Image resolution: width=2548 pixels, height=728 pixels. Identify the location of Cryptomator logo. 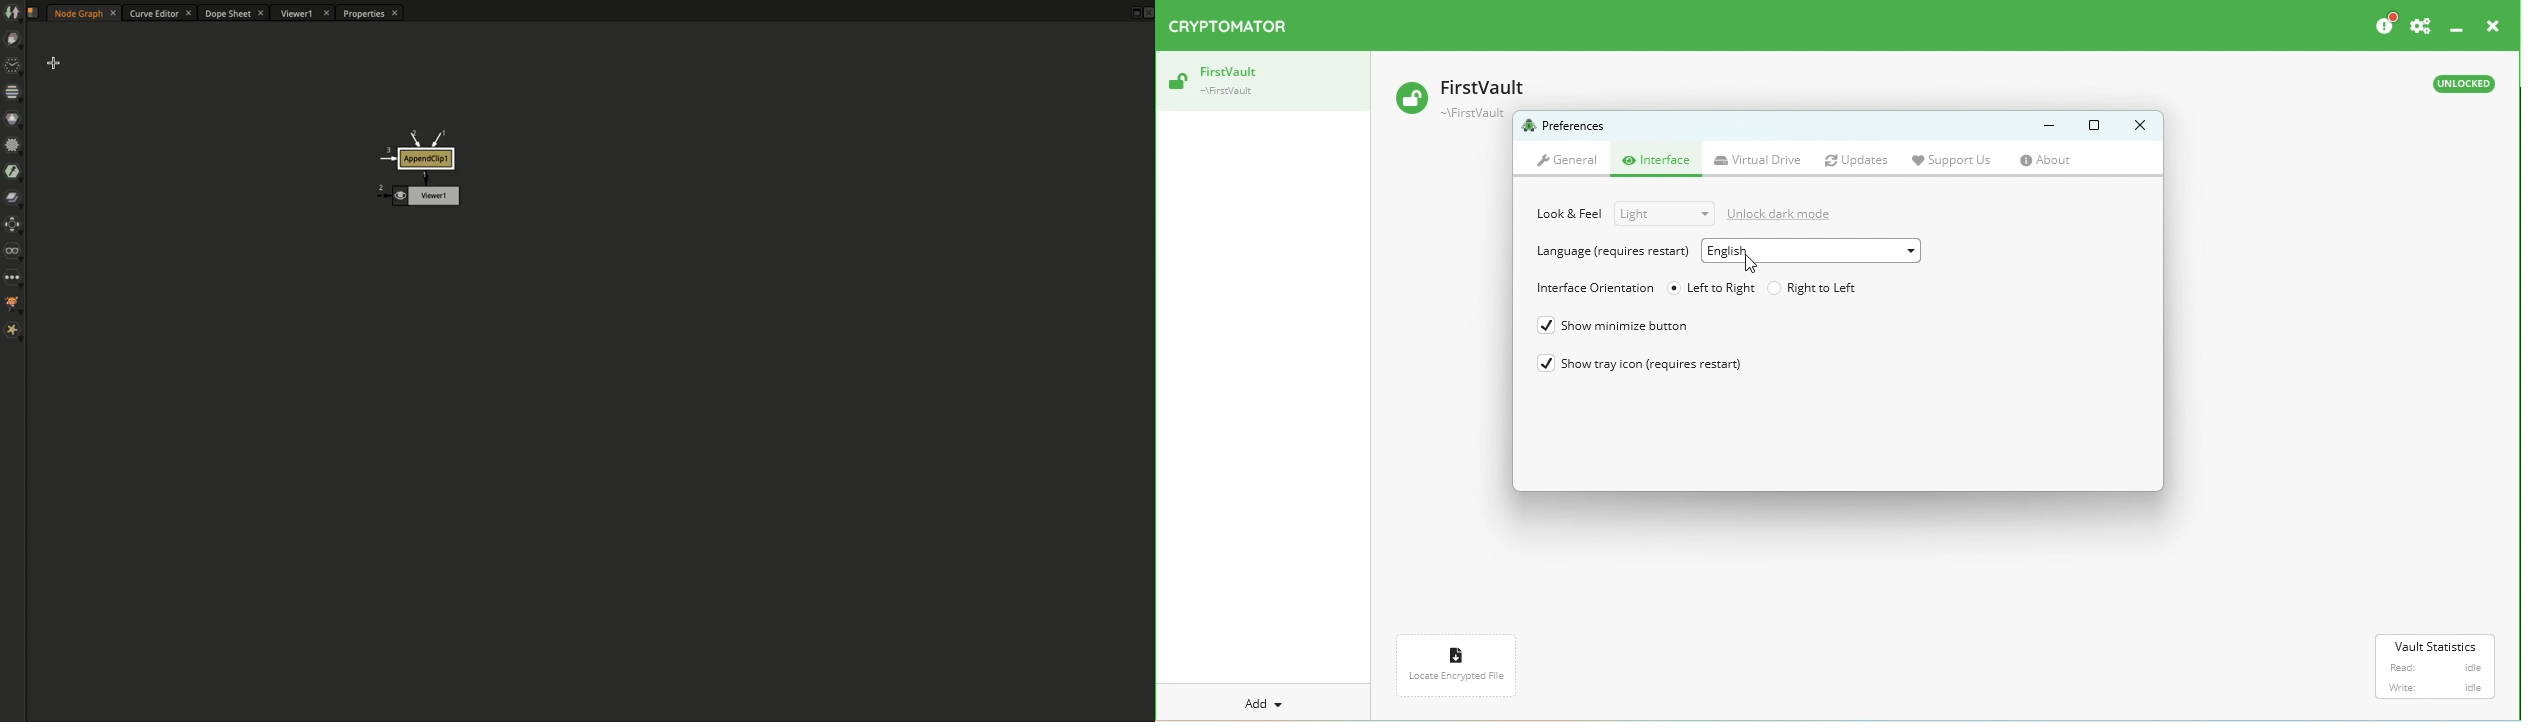
(1233, 27).